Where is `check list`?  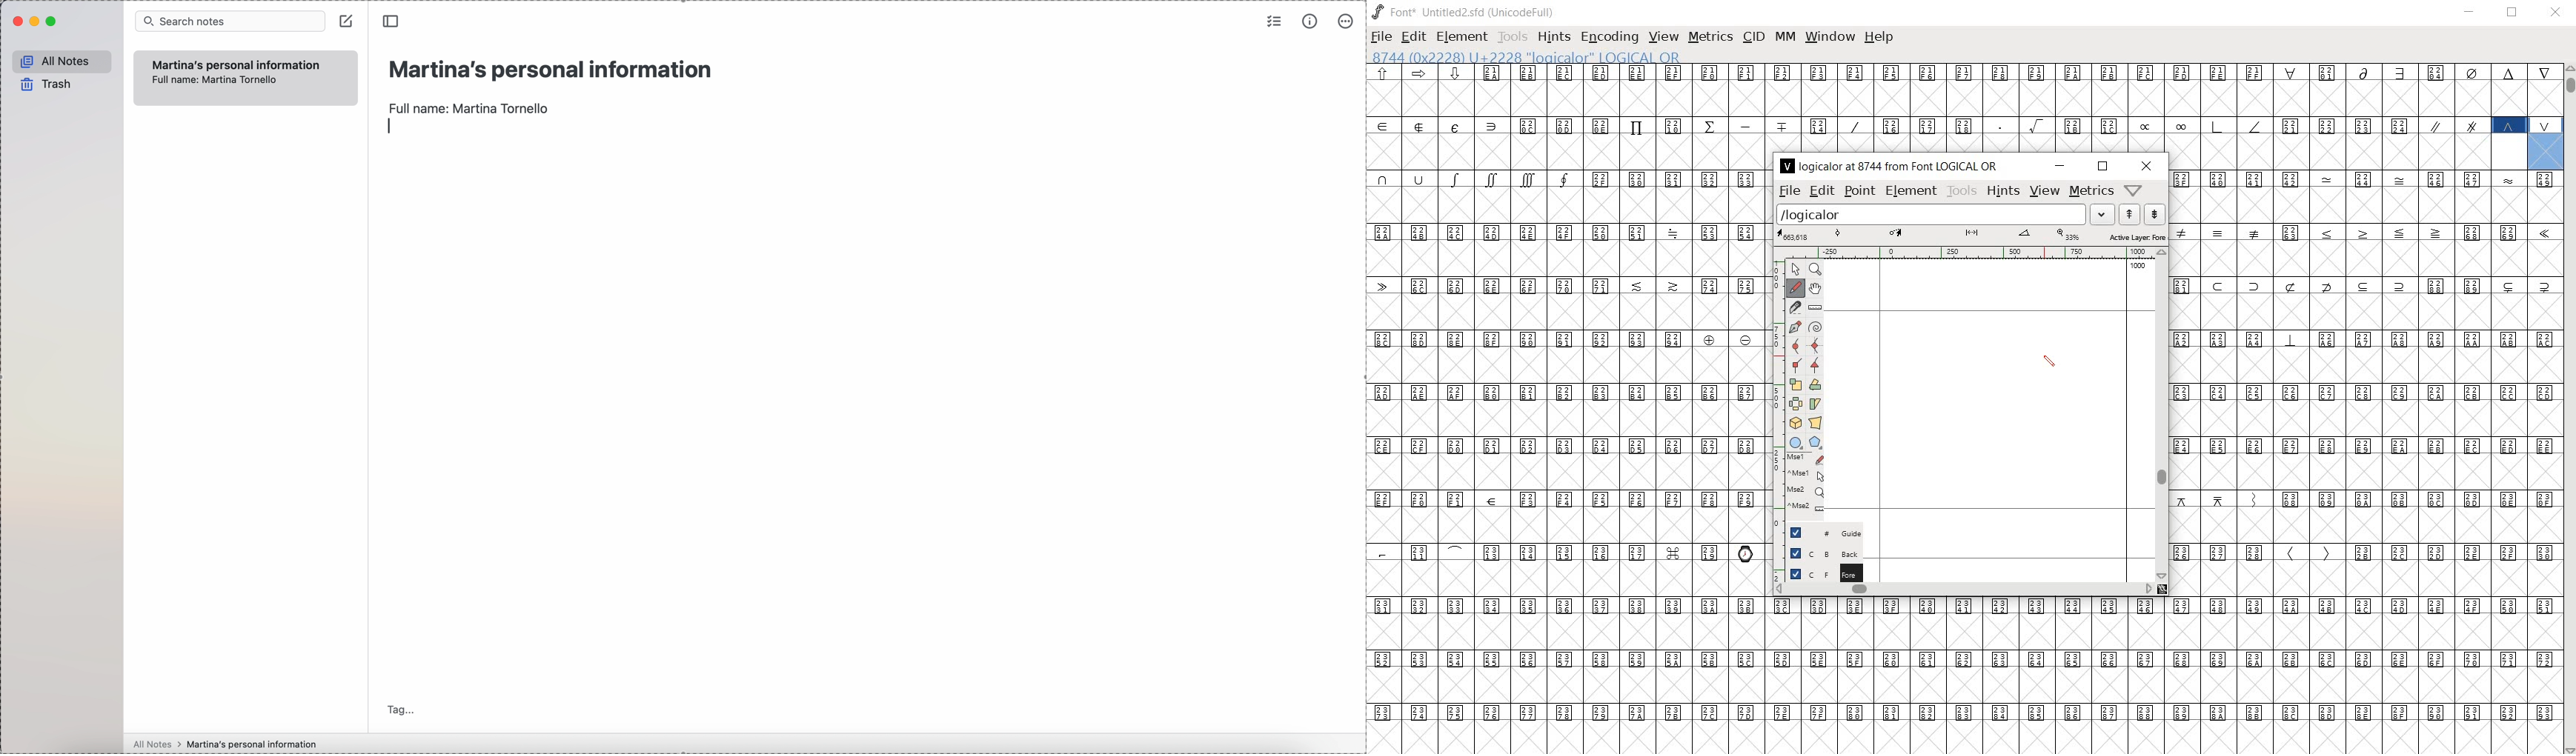 check list is located at coordinates (1273, 23).